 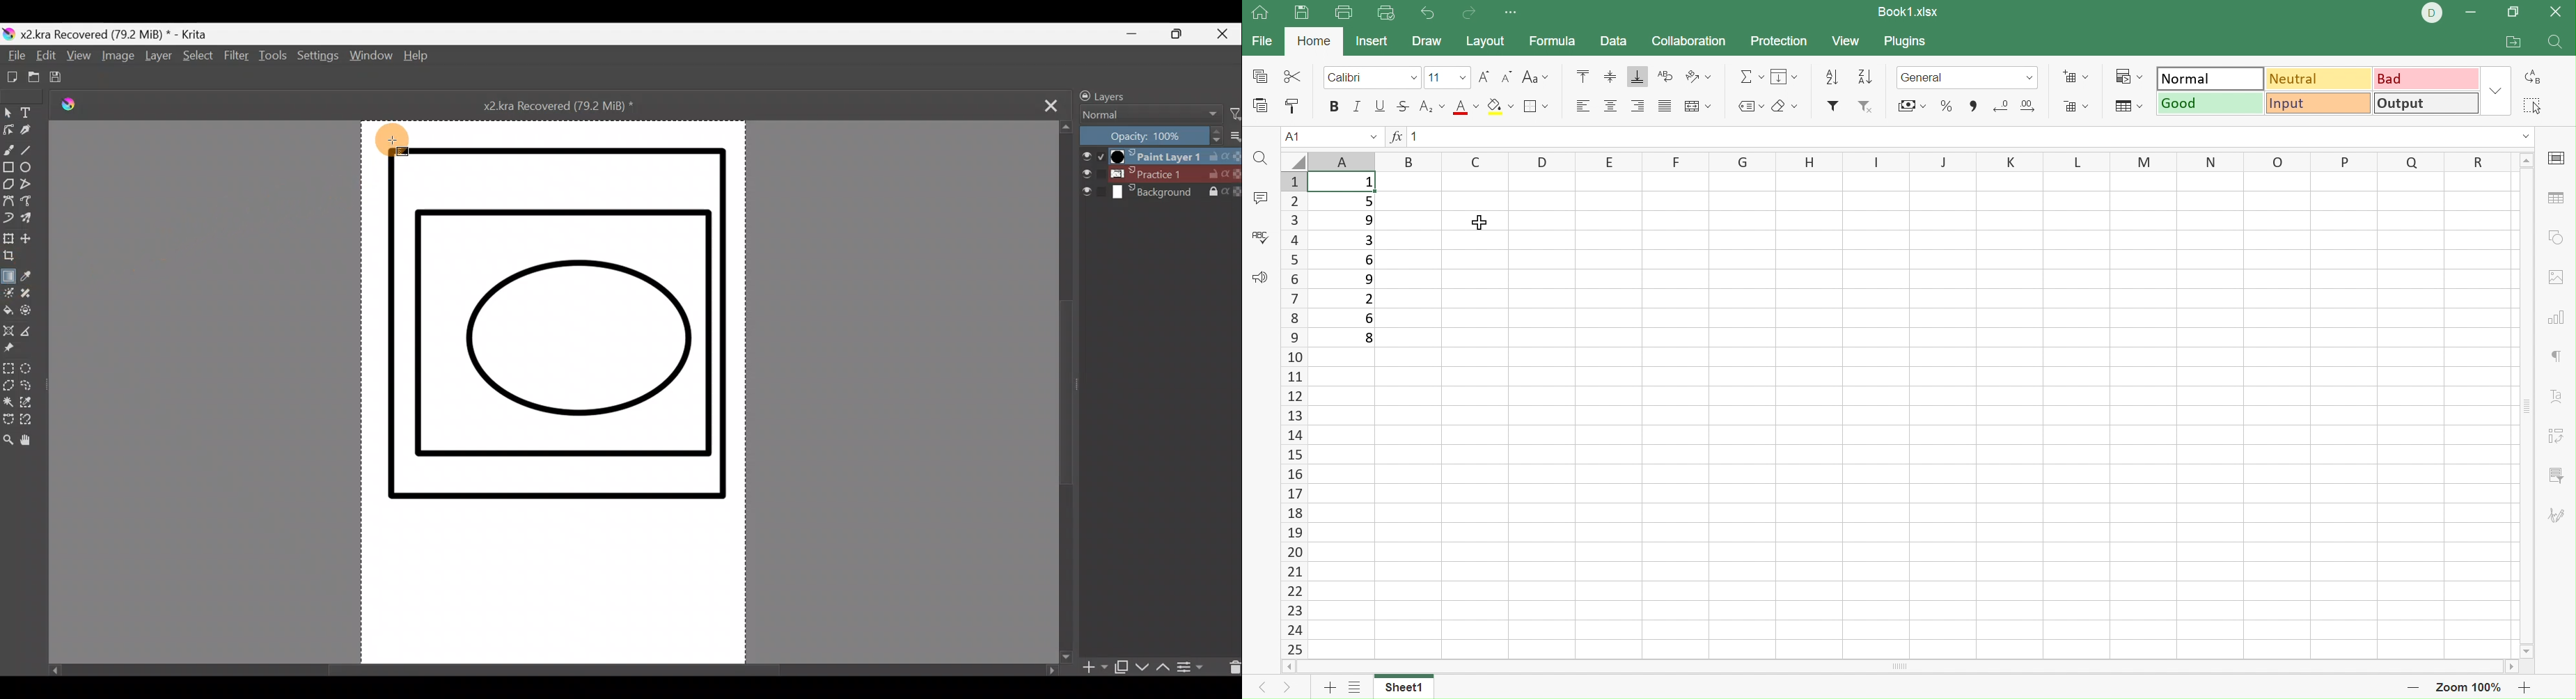 What do you see at coordinates (9, 353) in the screenshot?
I see `Reference images tool` at bounding box center [9, 353].